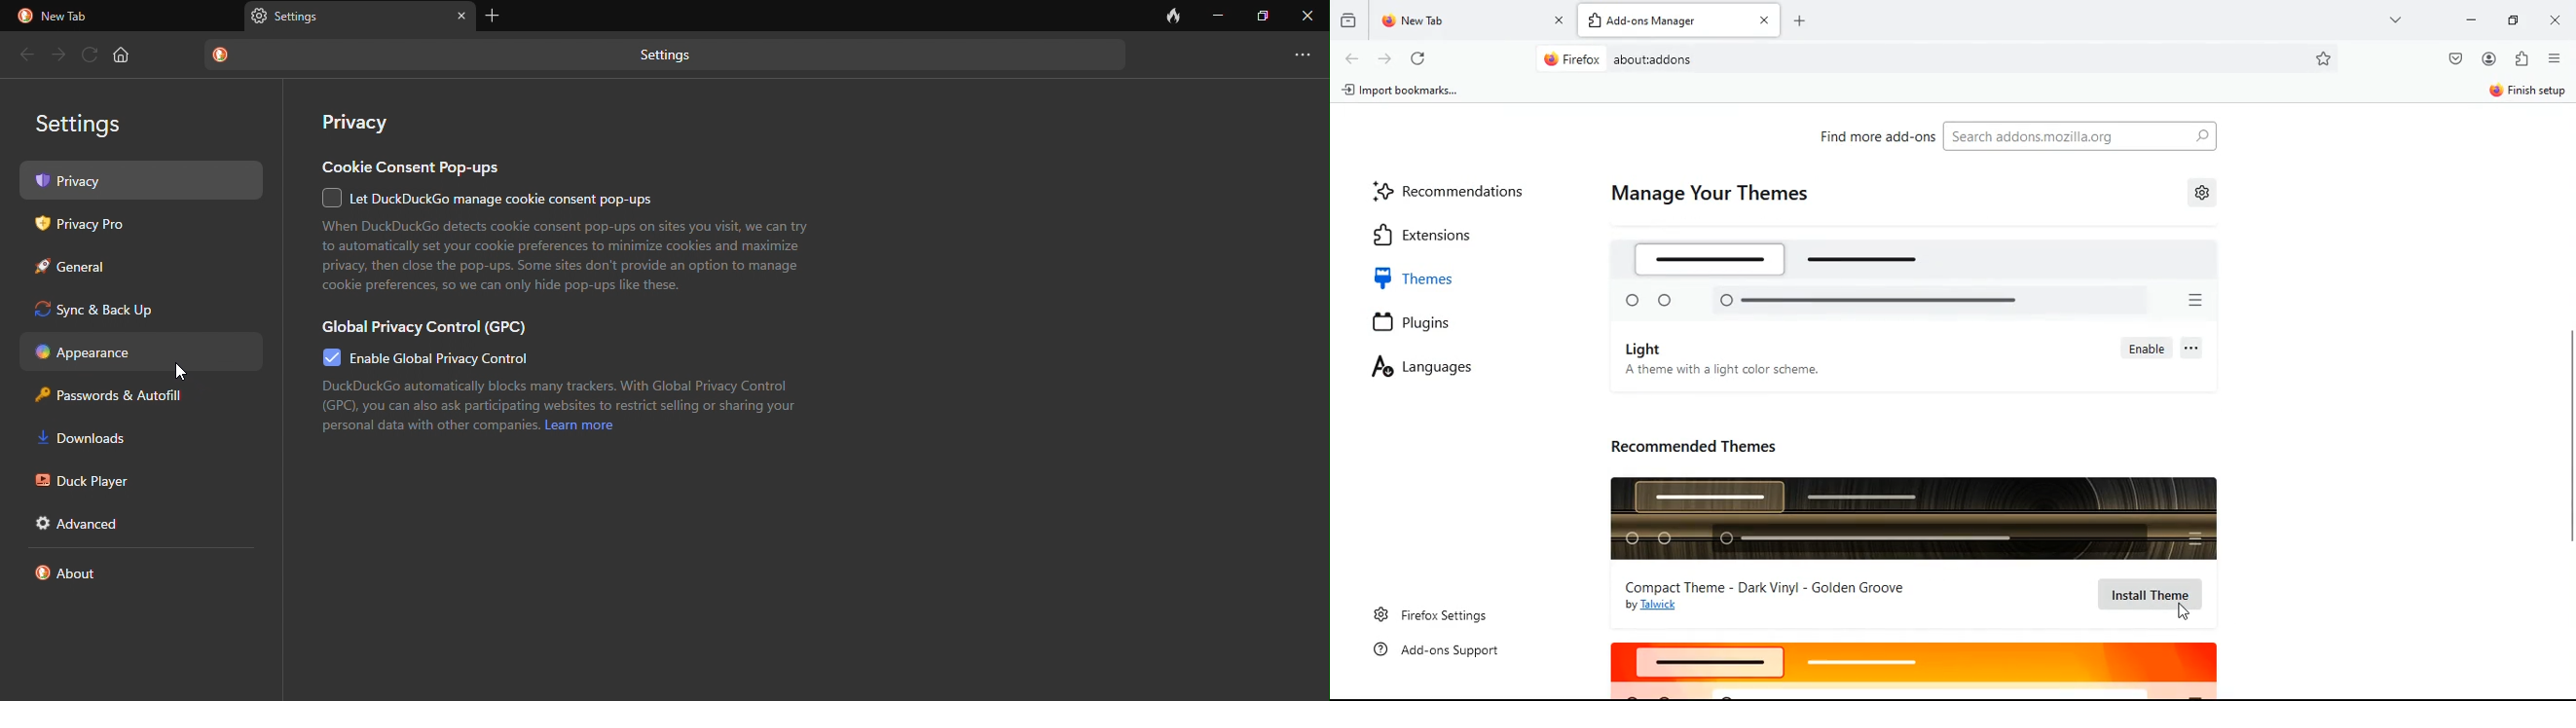 This screenshot has height=728, width=2576. I want to click on text o global privacy control, so click(574, 410).